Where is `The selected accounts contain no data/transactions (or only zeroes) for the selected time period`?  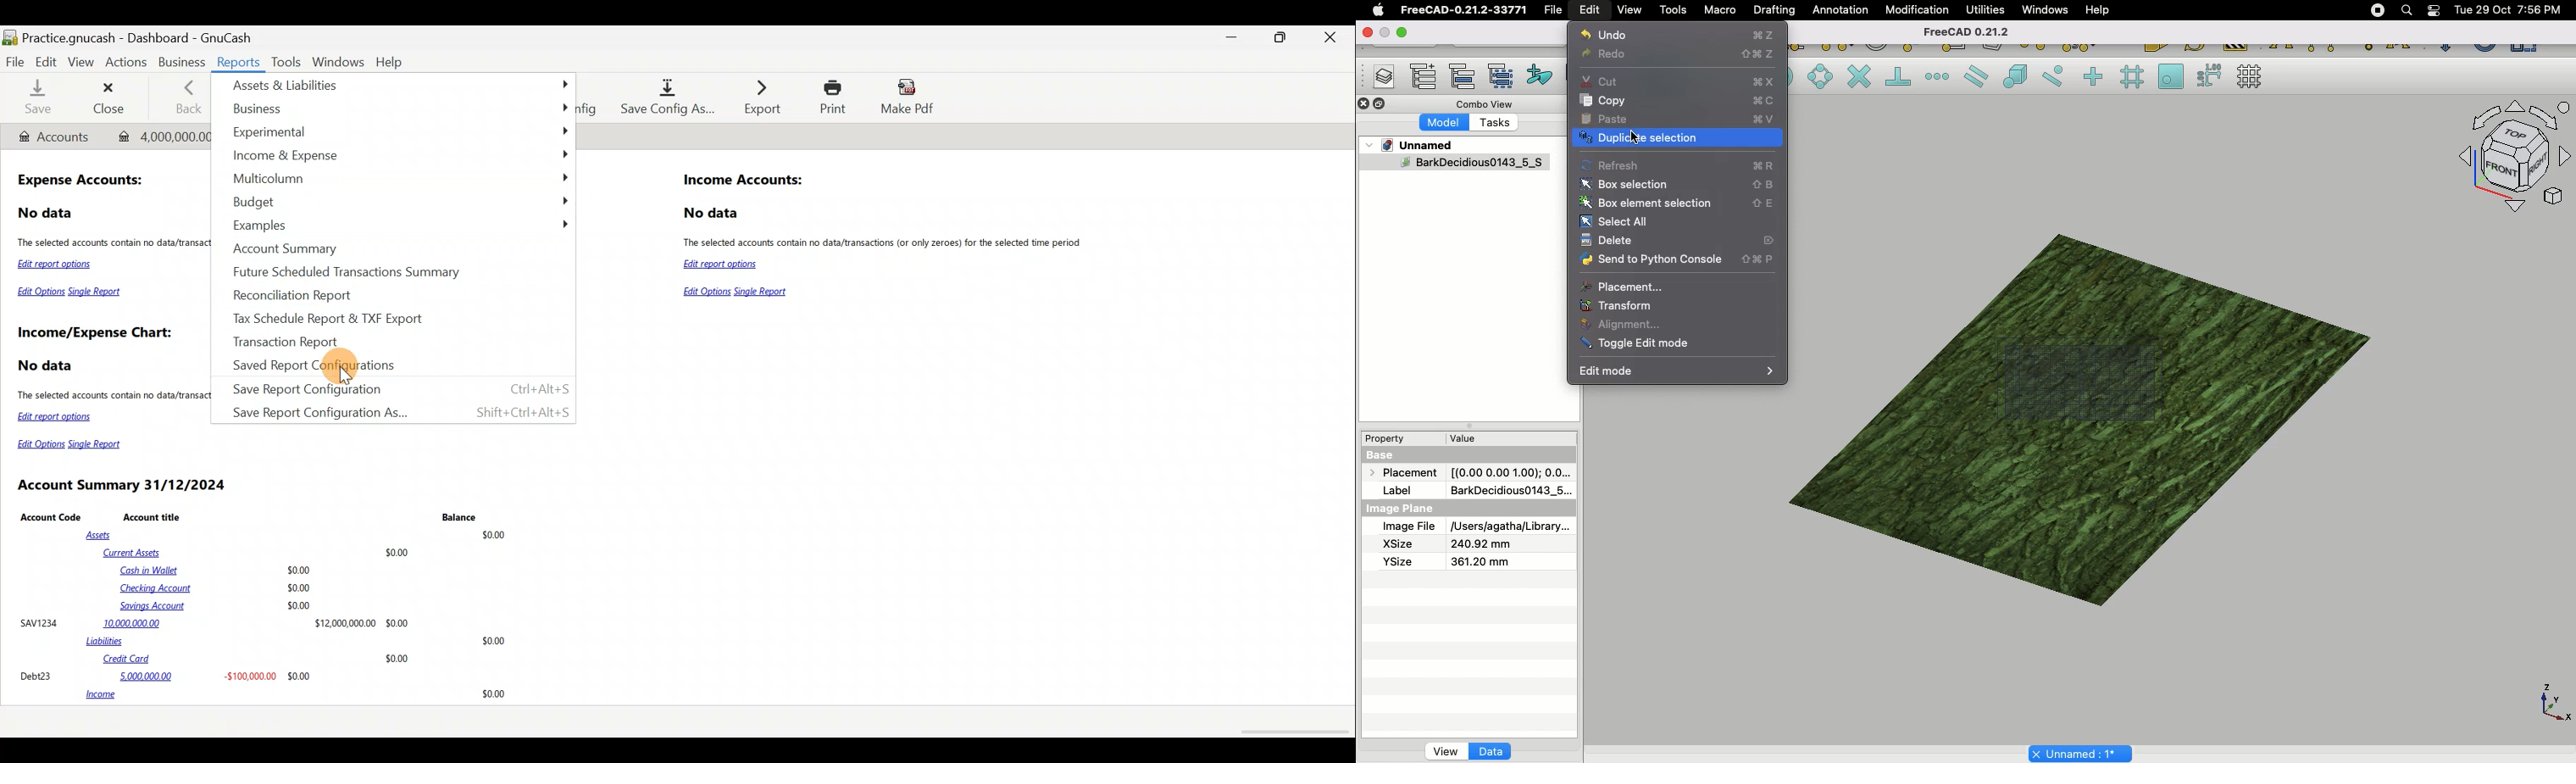 The selected accounts contain no data/transactions (or only zeroes) for the selected time period is located at coordinates (116, 240).